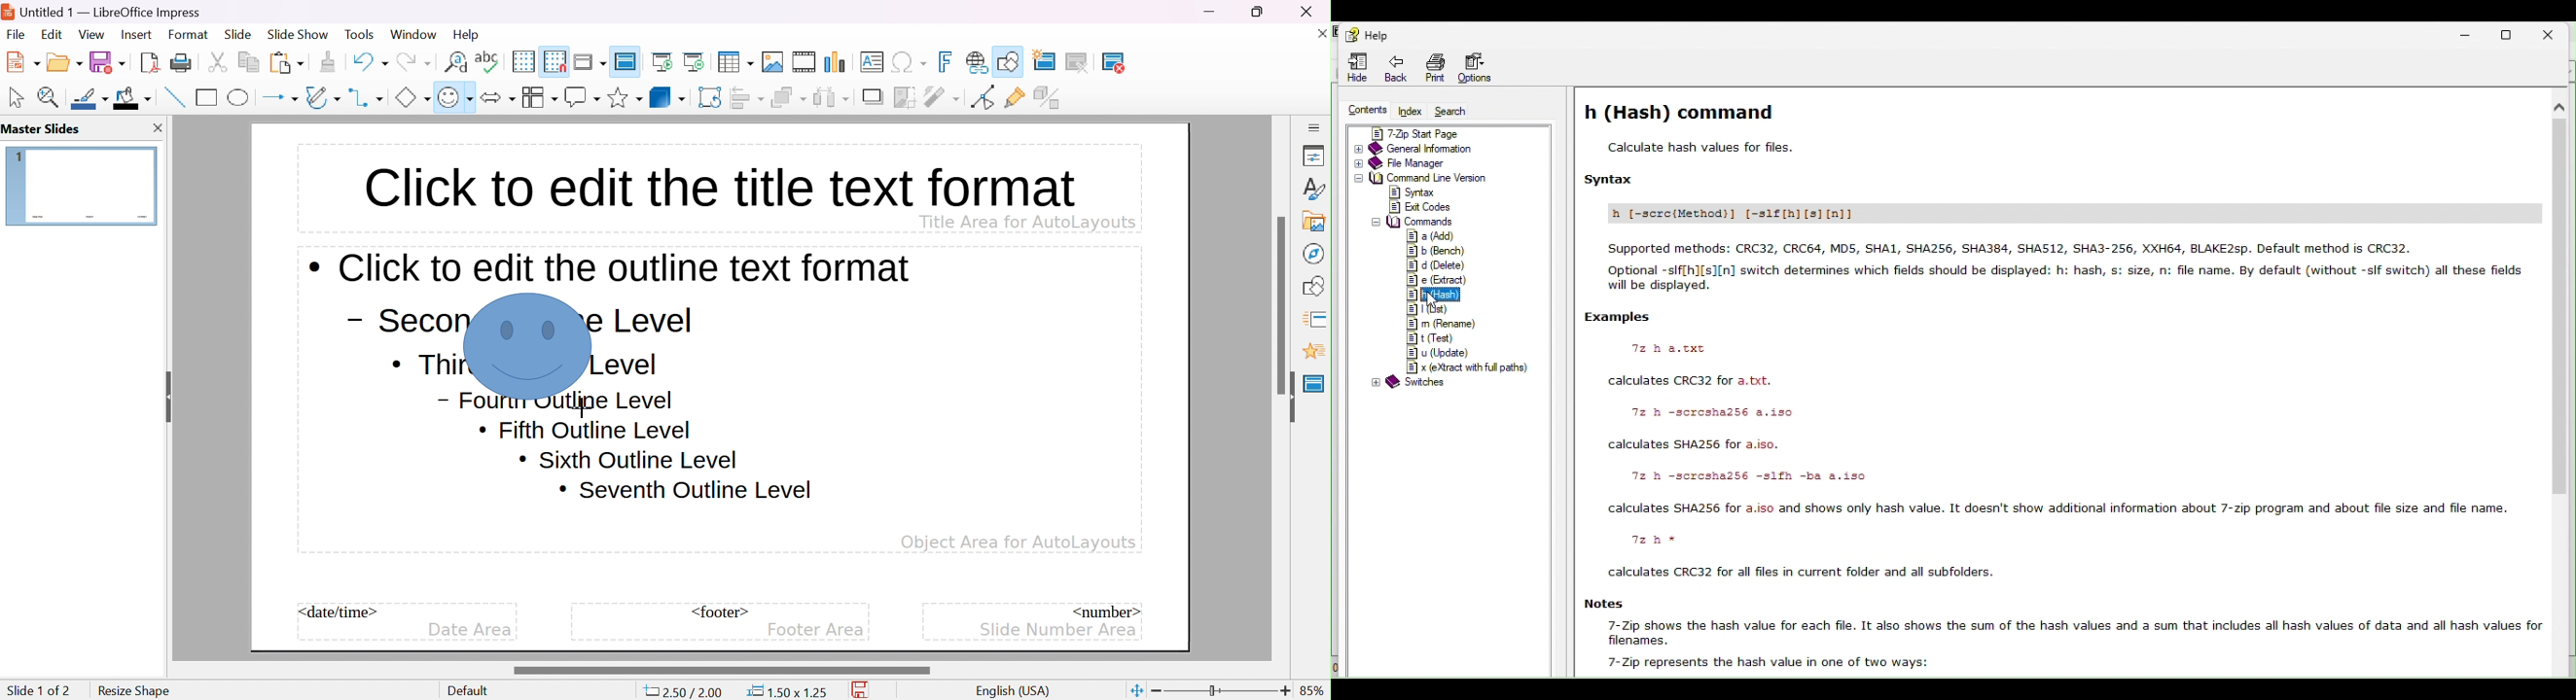  What do you see at coordinates (689, 692) in the screenshot?
I see `-0.96/0.09` at bounding box center [689, 692].